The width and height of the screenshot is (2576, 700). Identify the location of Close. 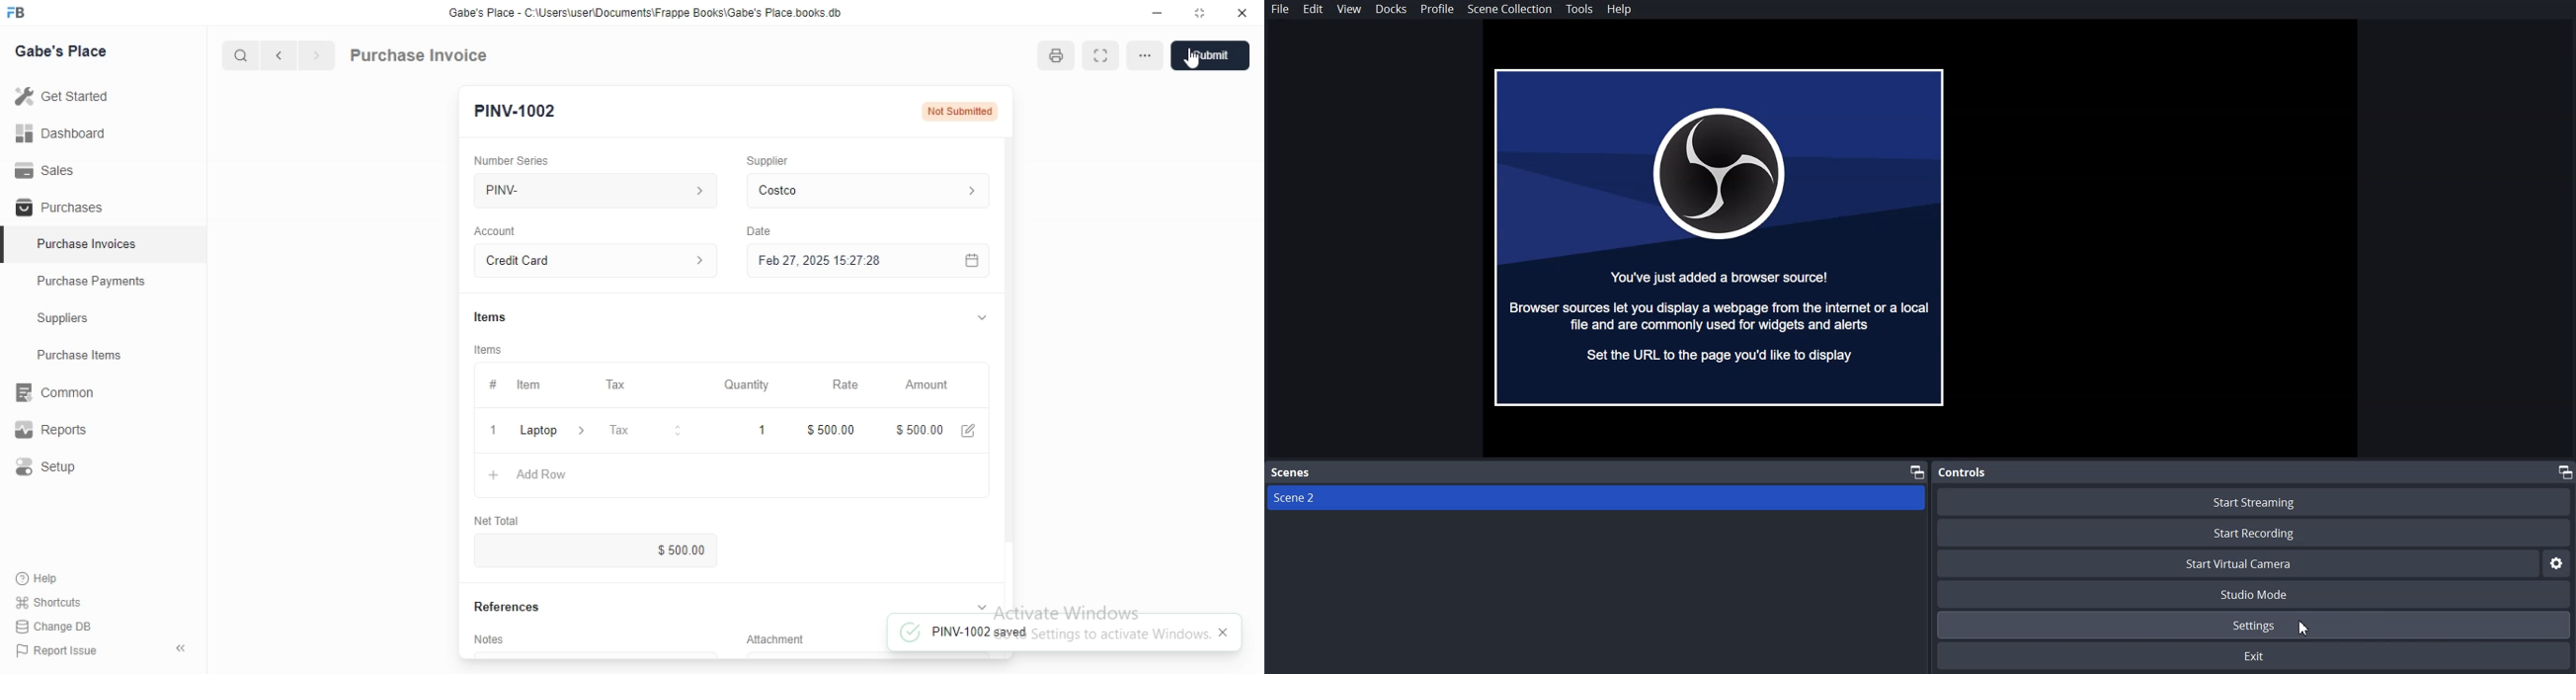
(1243, 13).